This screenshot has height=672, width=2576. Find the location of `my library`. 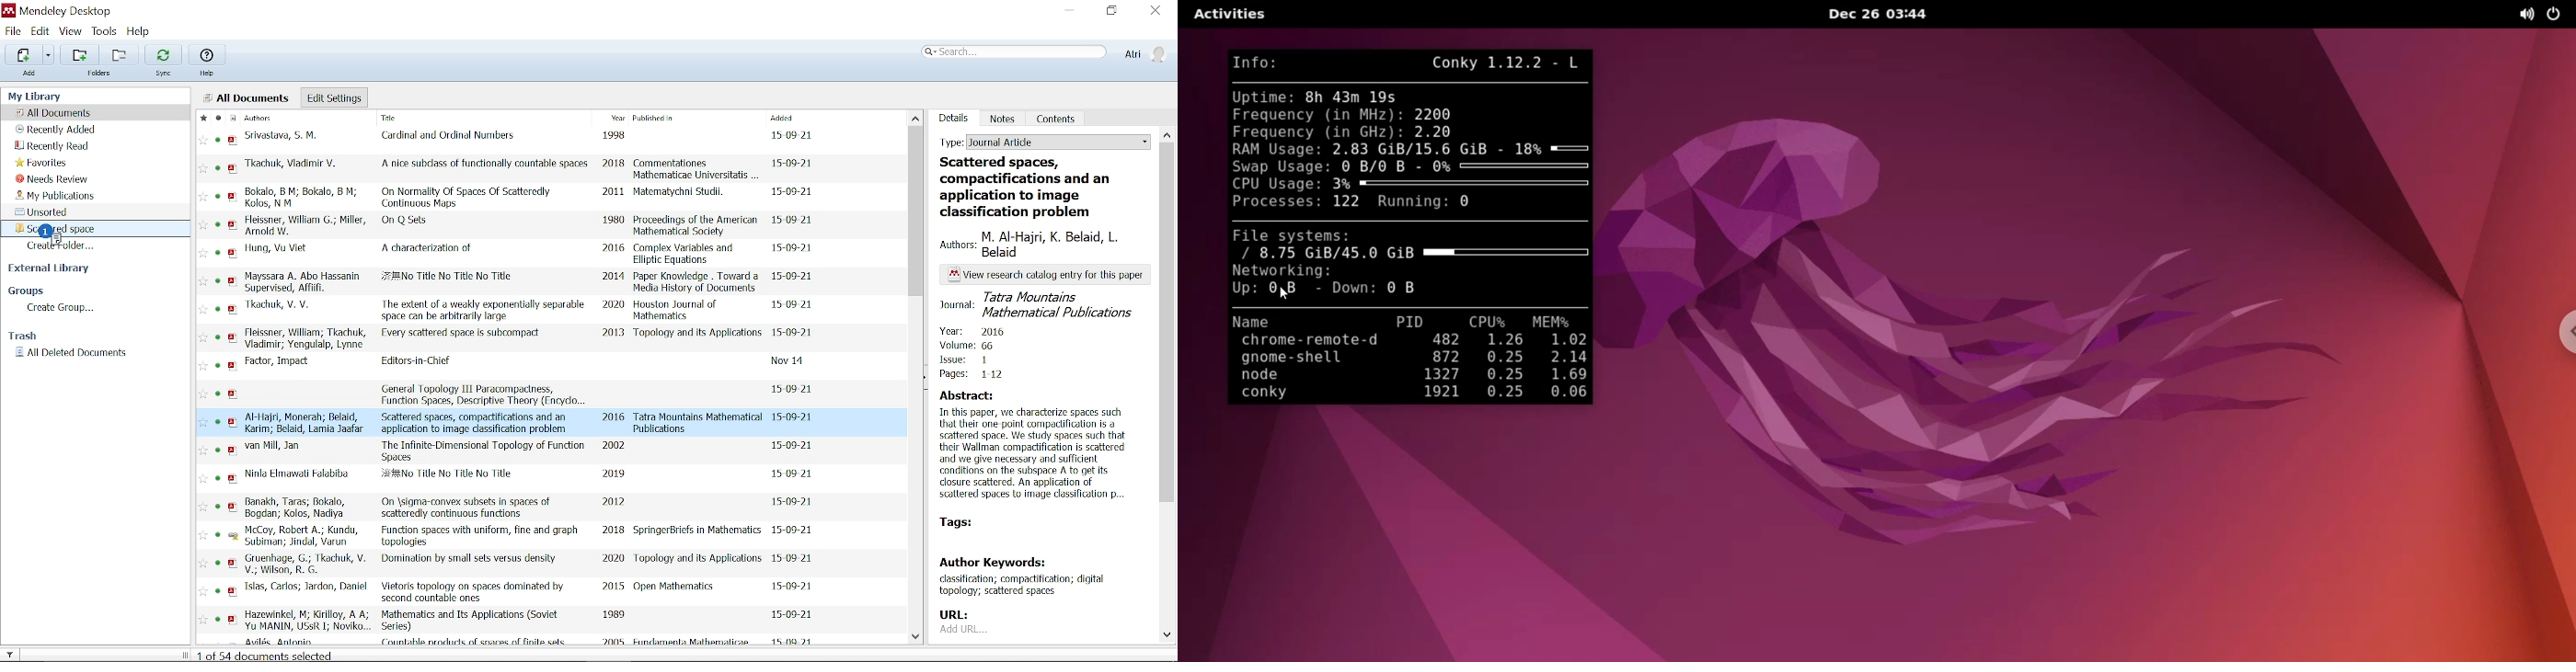

my library is located at coordinates (37, 96).